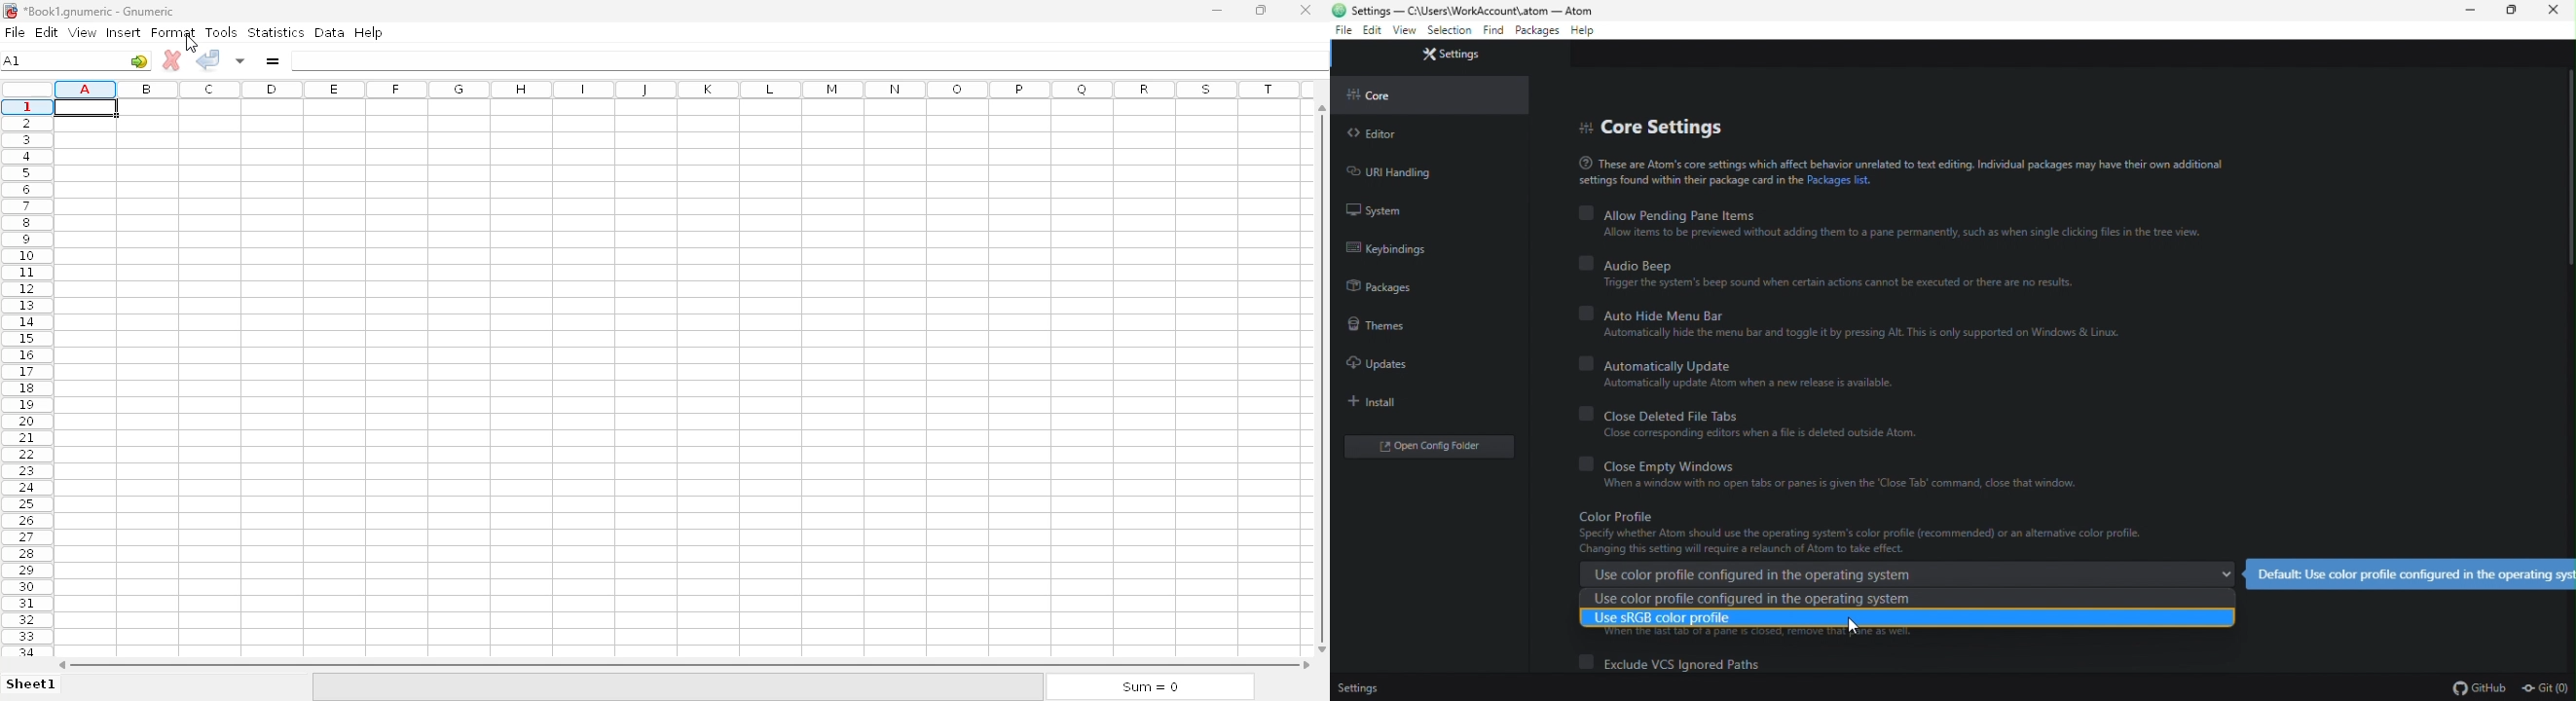  Describe the element at coordinates (1378, 134) in the screenshot. I see `editor` at that location.